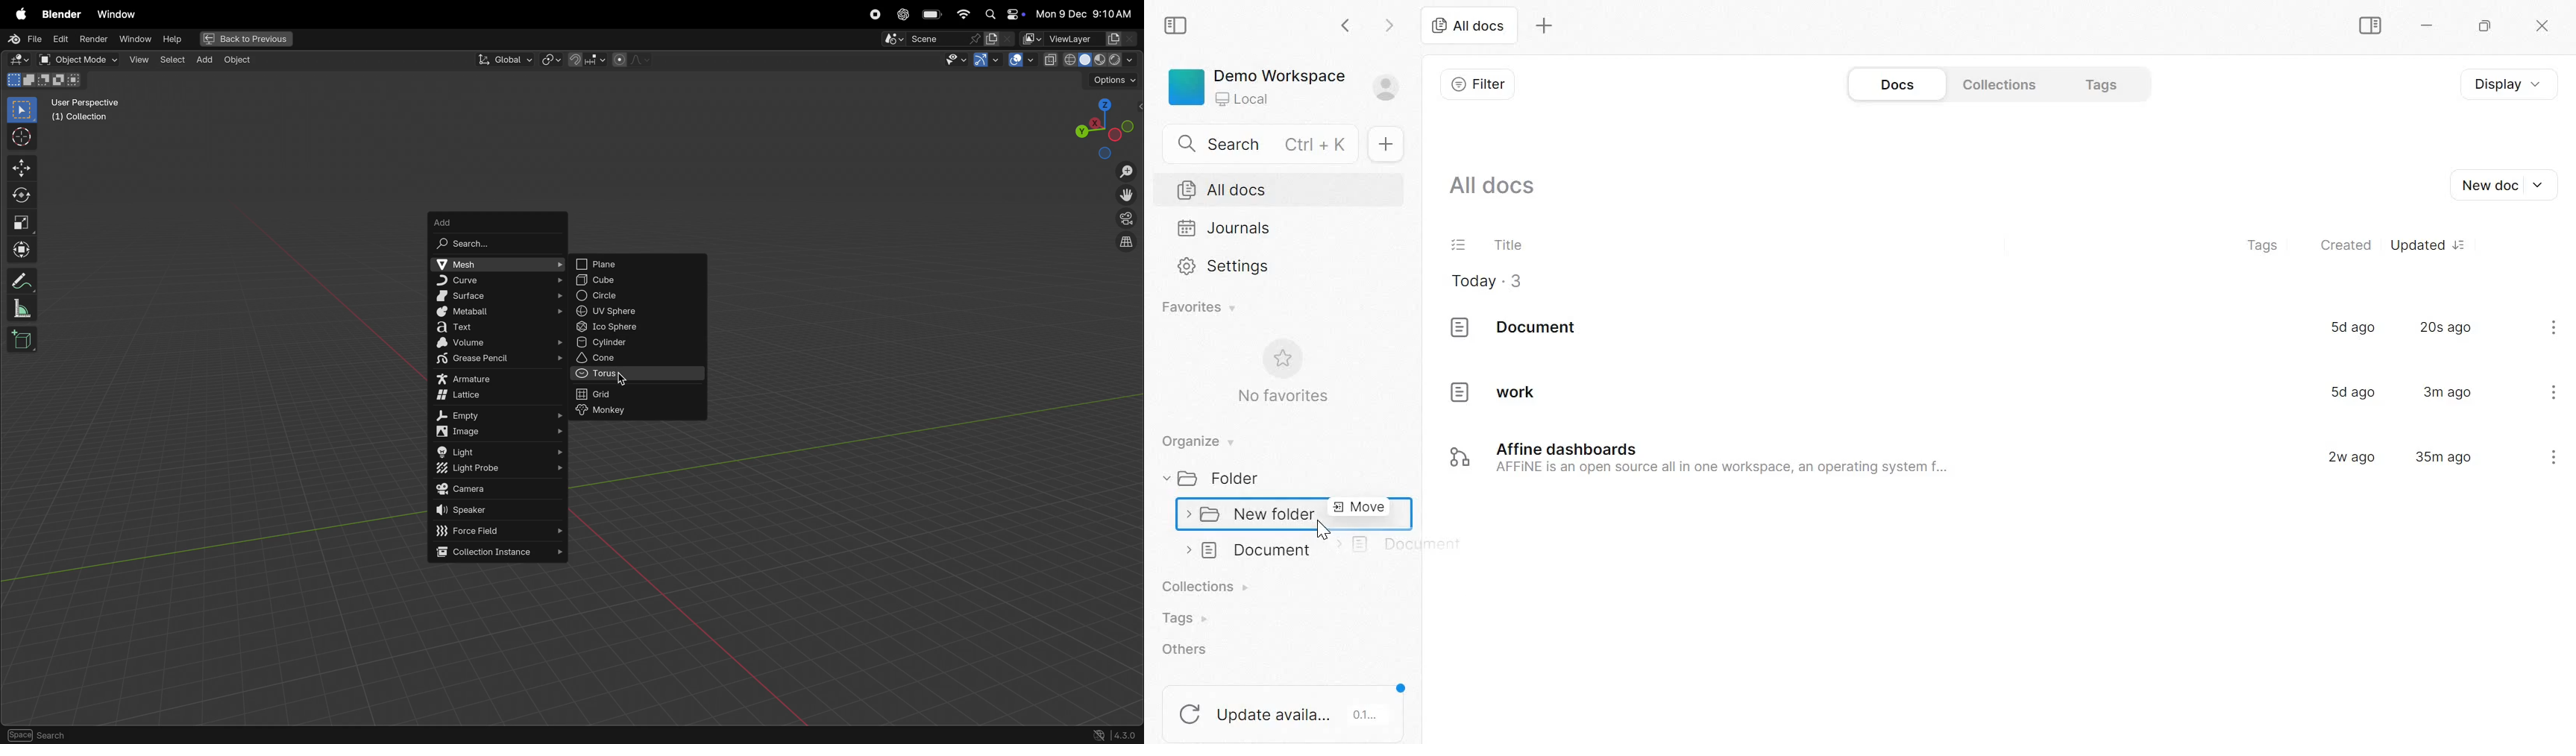  What do you see at coordinates (1188, 649) in the screenshot?
I see `others` at bounding box center [1188, 649].